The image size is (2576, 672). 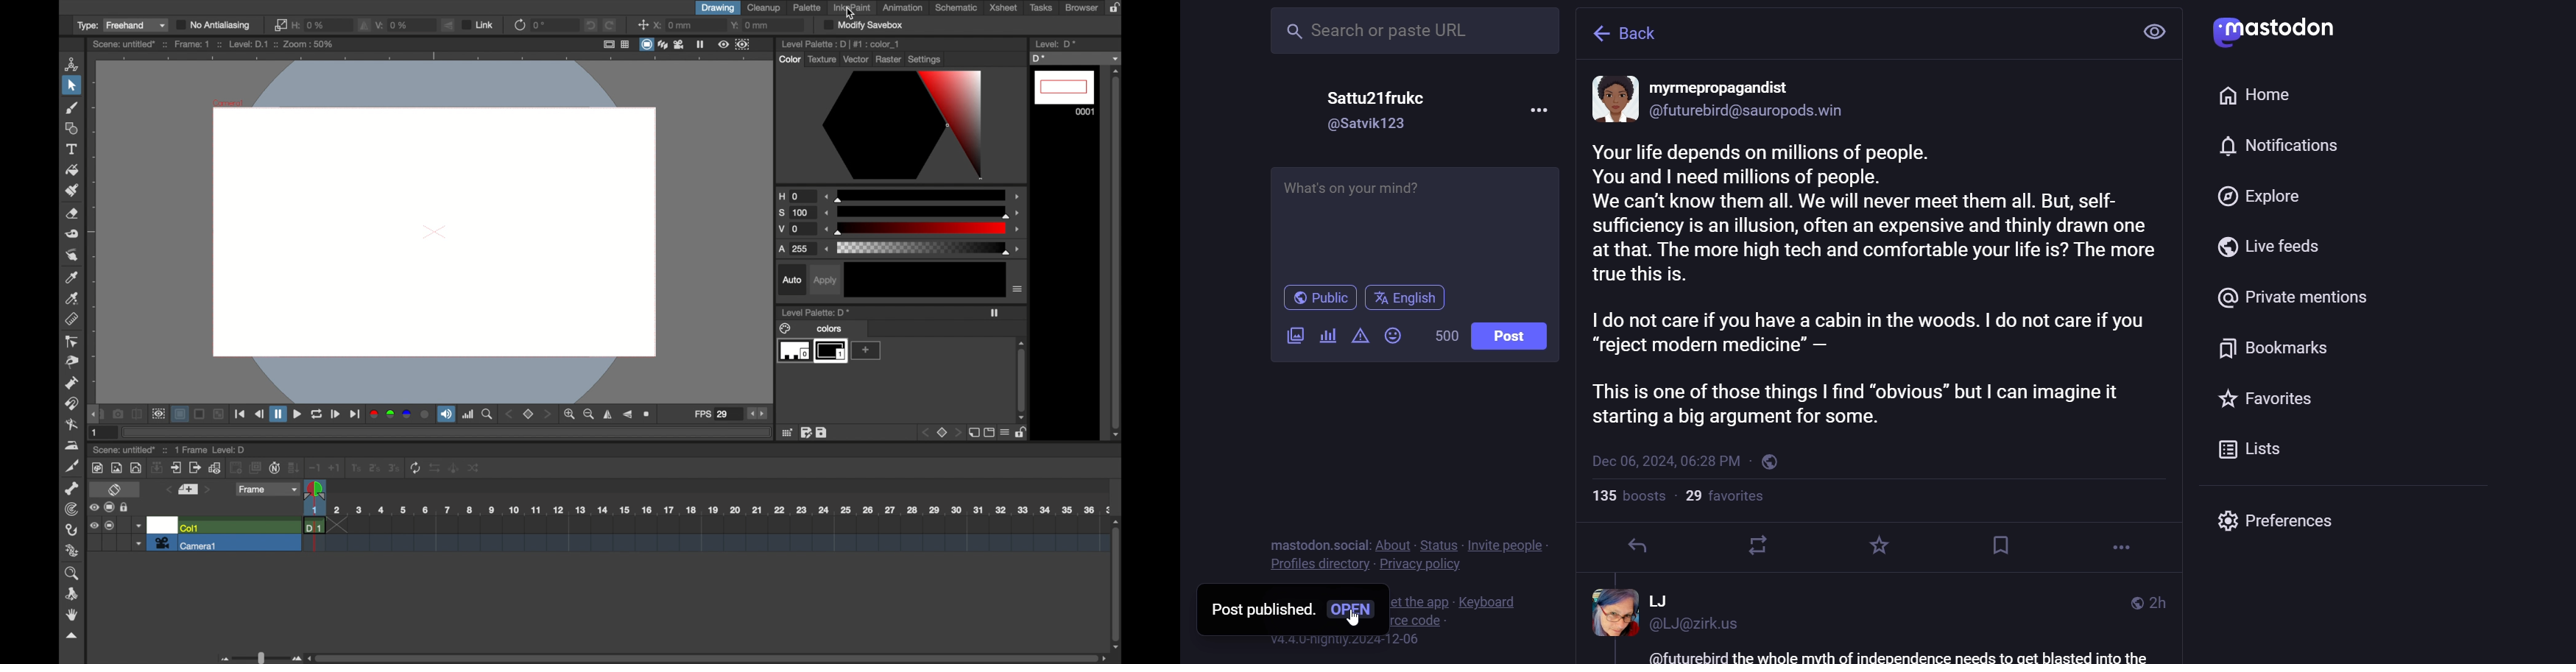 I want to click on paint, so click(x=97, y=468).